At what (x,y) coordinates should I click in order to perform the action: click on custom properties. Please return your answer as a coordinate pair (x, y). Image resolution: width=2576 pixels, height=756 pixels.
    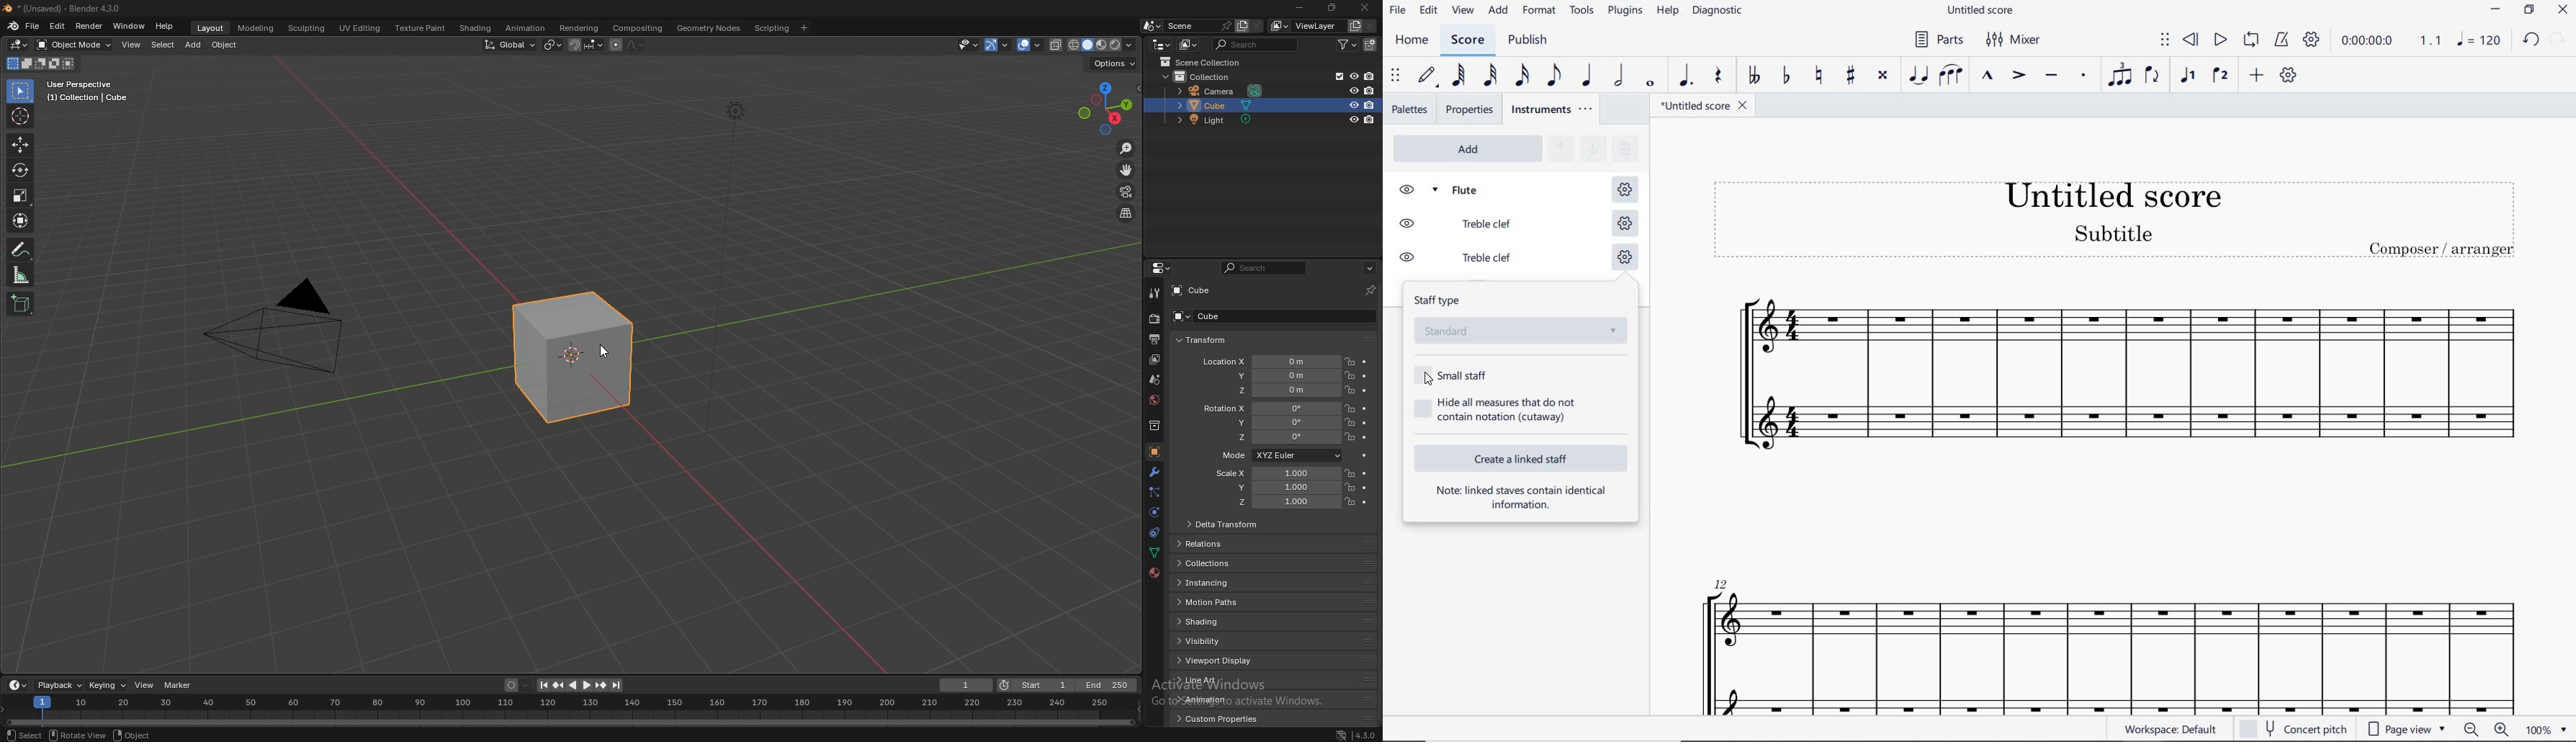
    Looking at the image, I should click on (1224, 718).